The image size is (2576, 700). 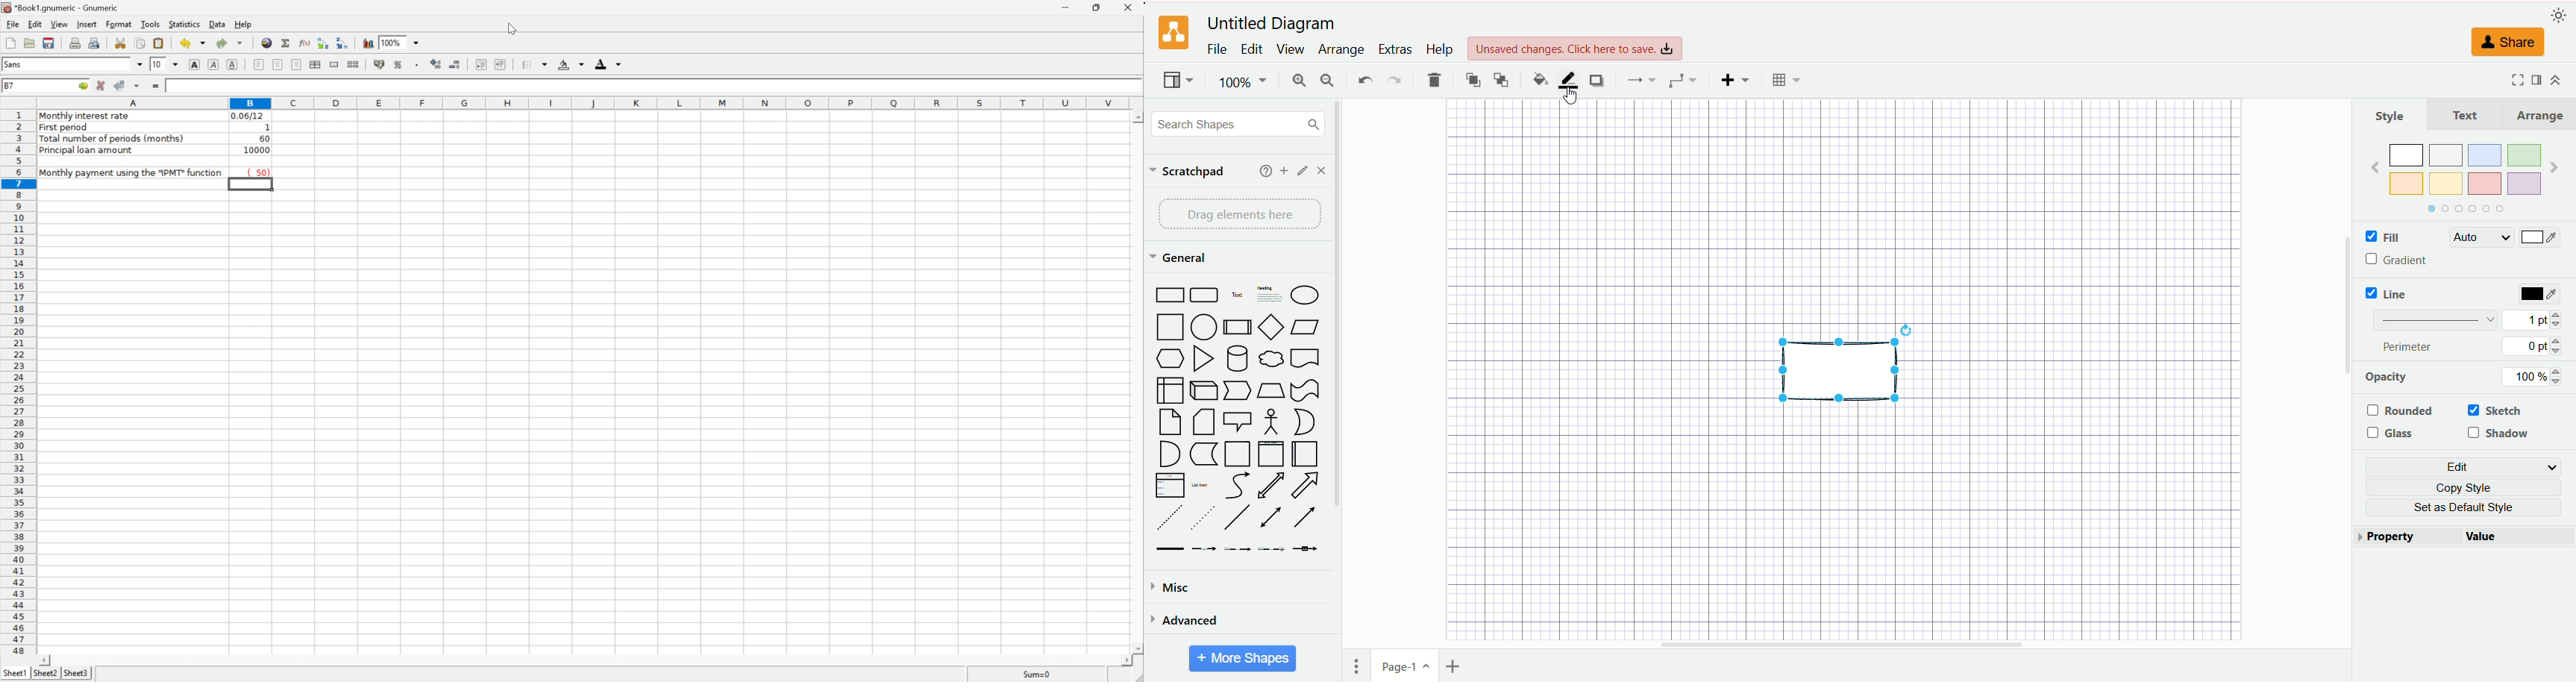 What do you see at coordinates (1574, 49) in the screenshot?
I see `Unsaved changes, click here to save` at bounding box center [1574, 49].